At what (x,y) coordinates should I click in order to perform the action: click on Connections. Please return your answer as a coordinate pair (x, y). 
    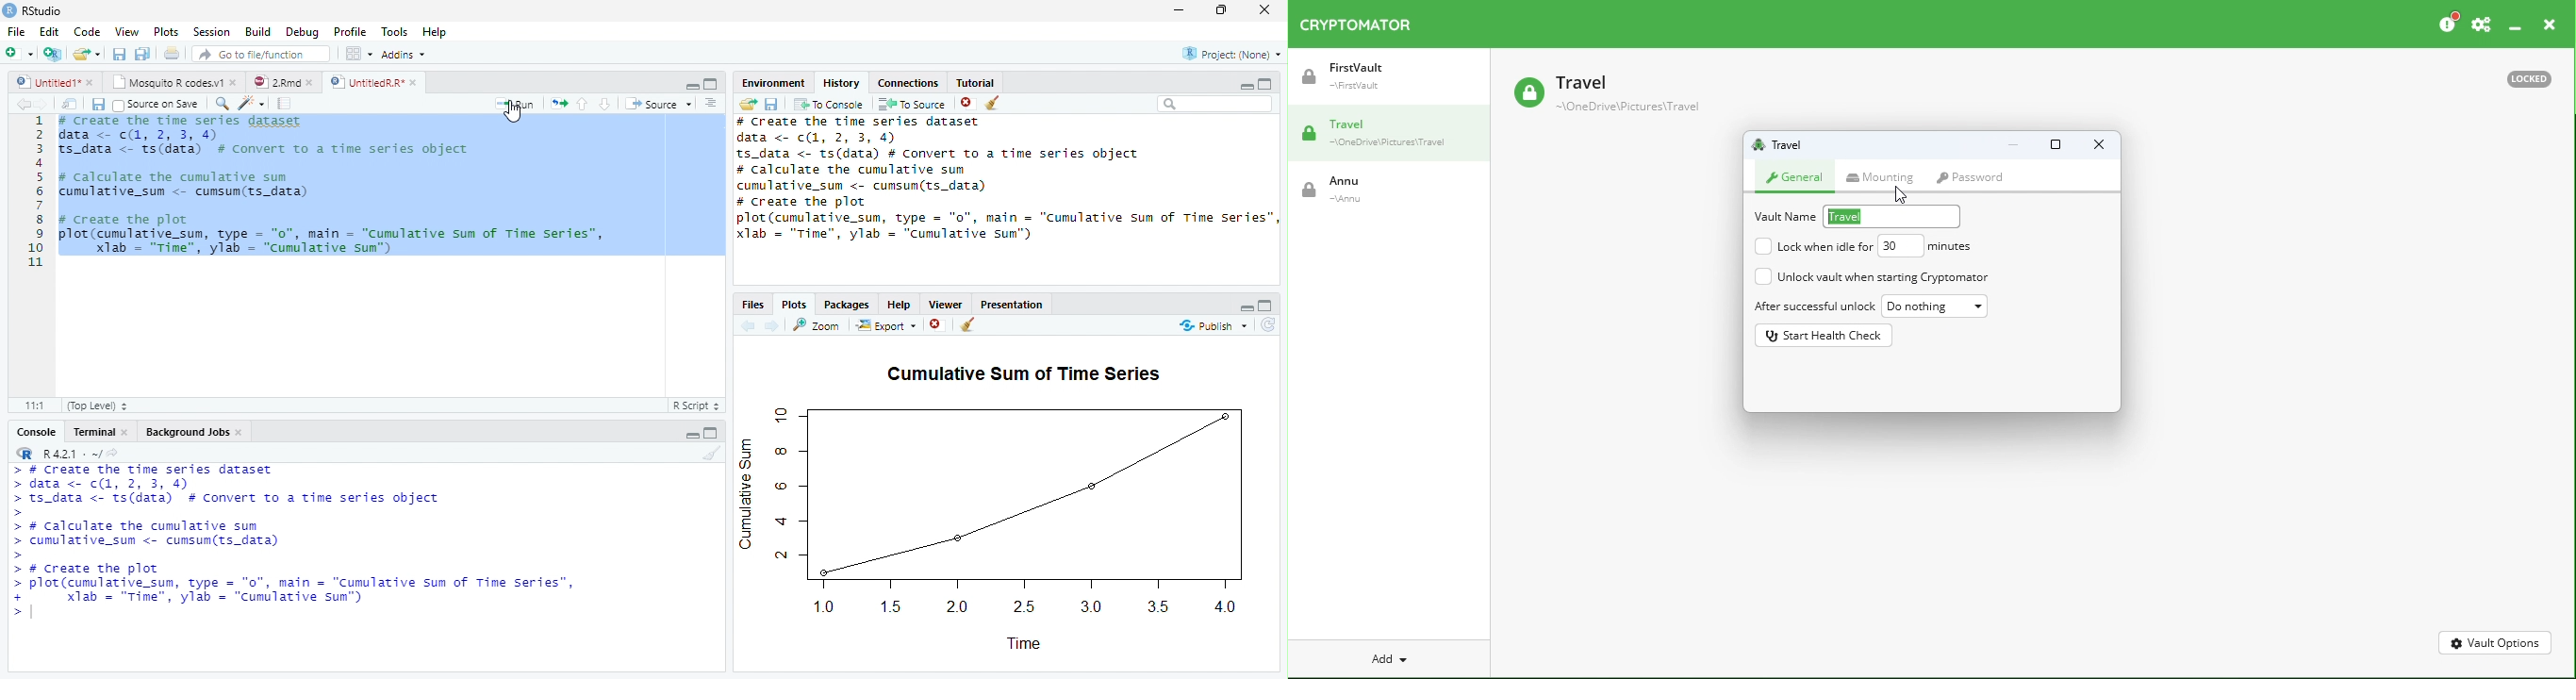
    Looking at the image, I should click on (906, 82).